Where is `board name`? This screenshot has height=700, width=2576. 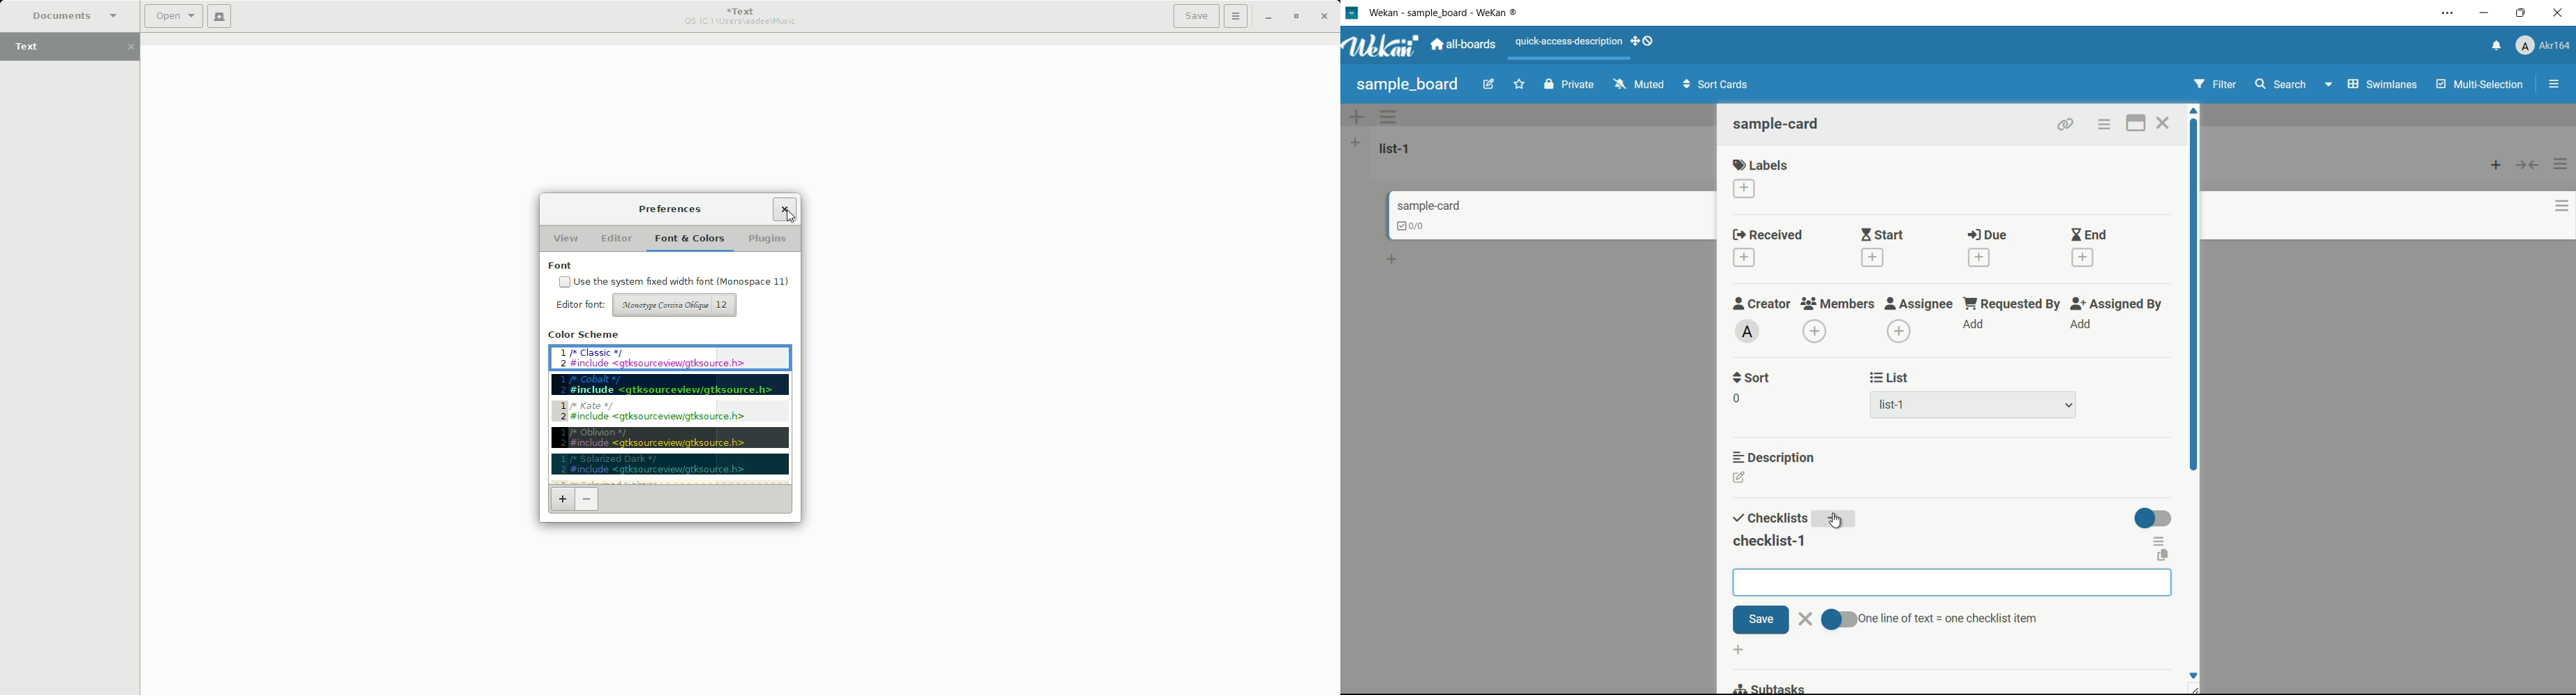
board name is located at coordinates (1407, 84).